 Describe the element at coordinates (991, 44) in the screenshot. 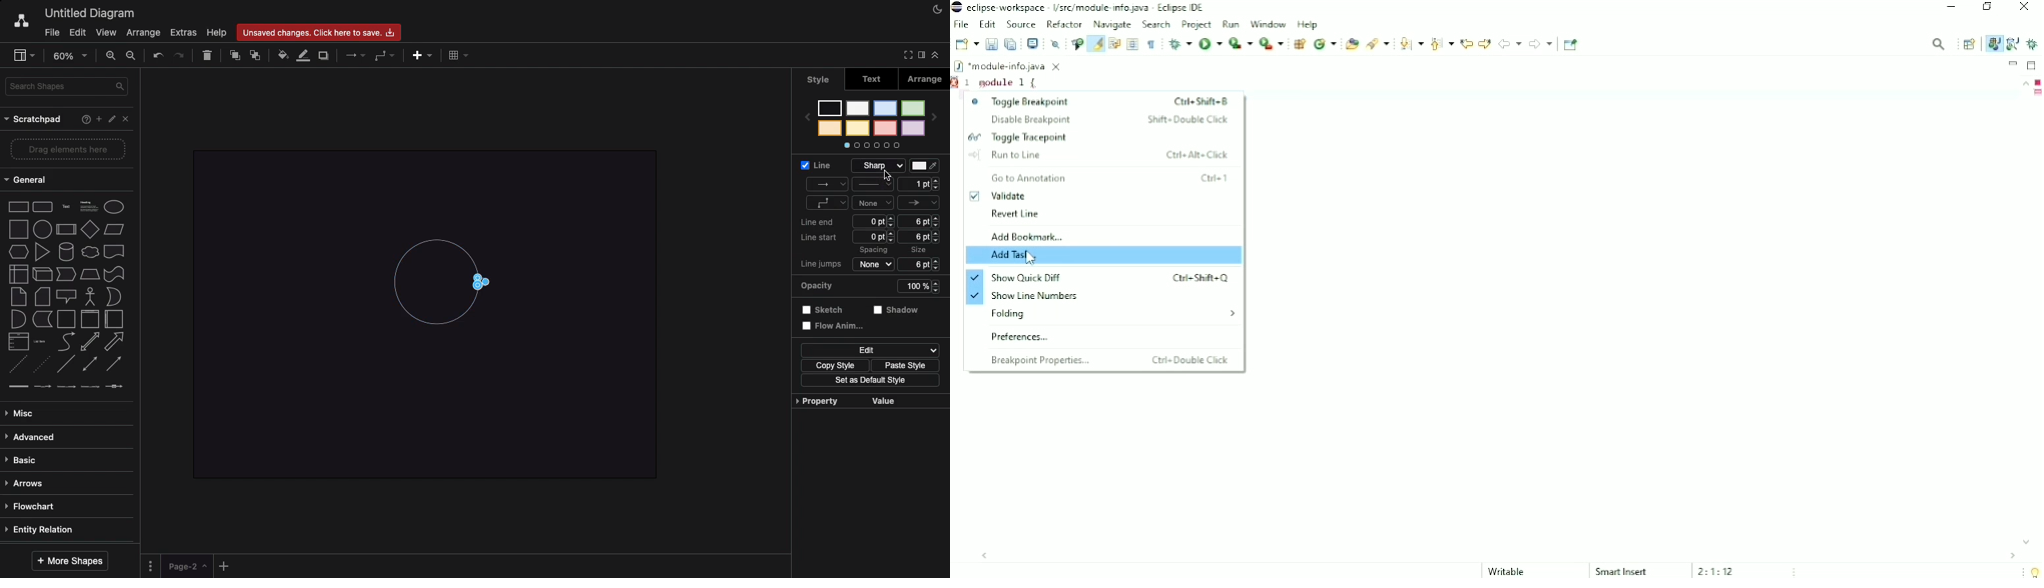

I see `Save` at that location.